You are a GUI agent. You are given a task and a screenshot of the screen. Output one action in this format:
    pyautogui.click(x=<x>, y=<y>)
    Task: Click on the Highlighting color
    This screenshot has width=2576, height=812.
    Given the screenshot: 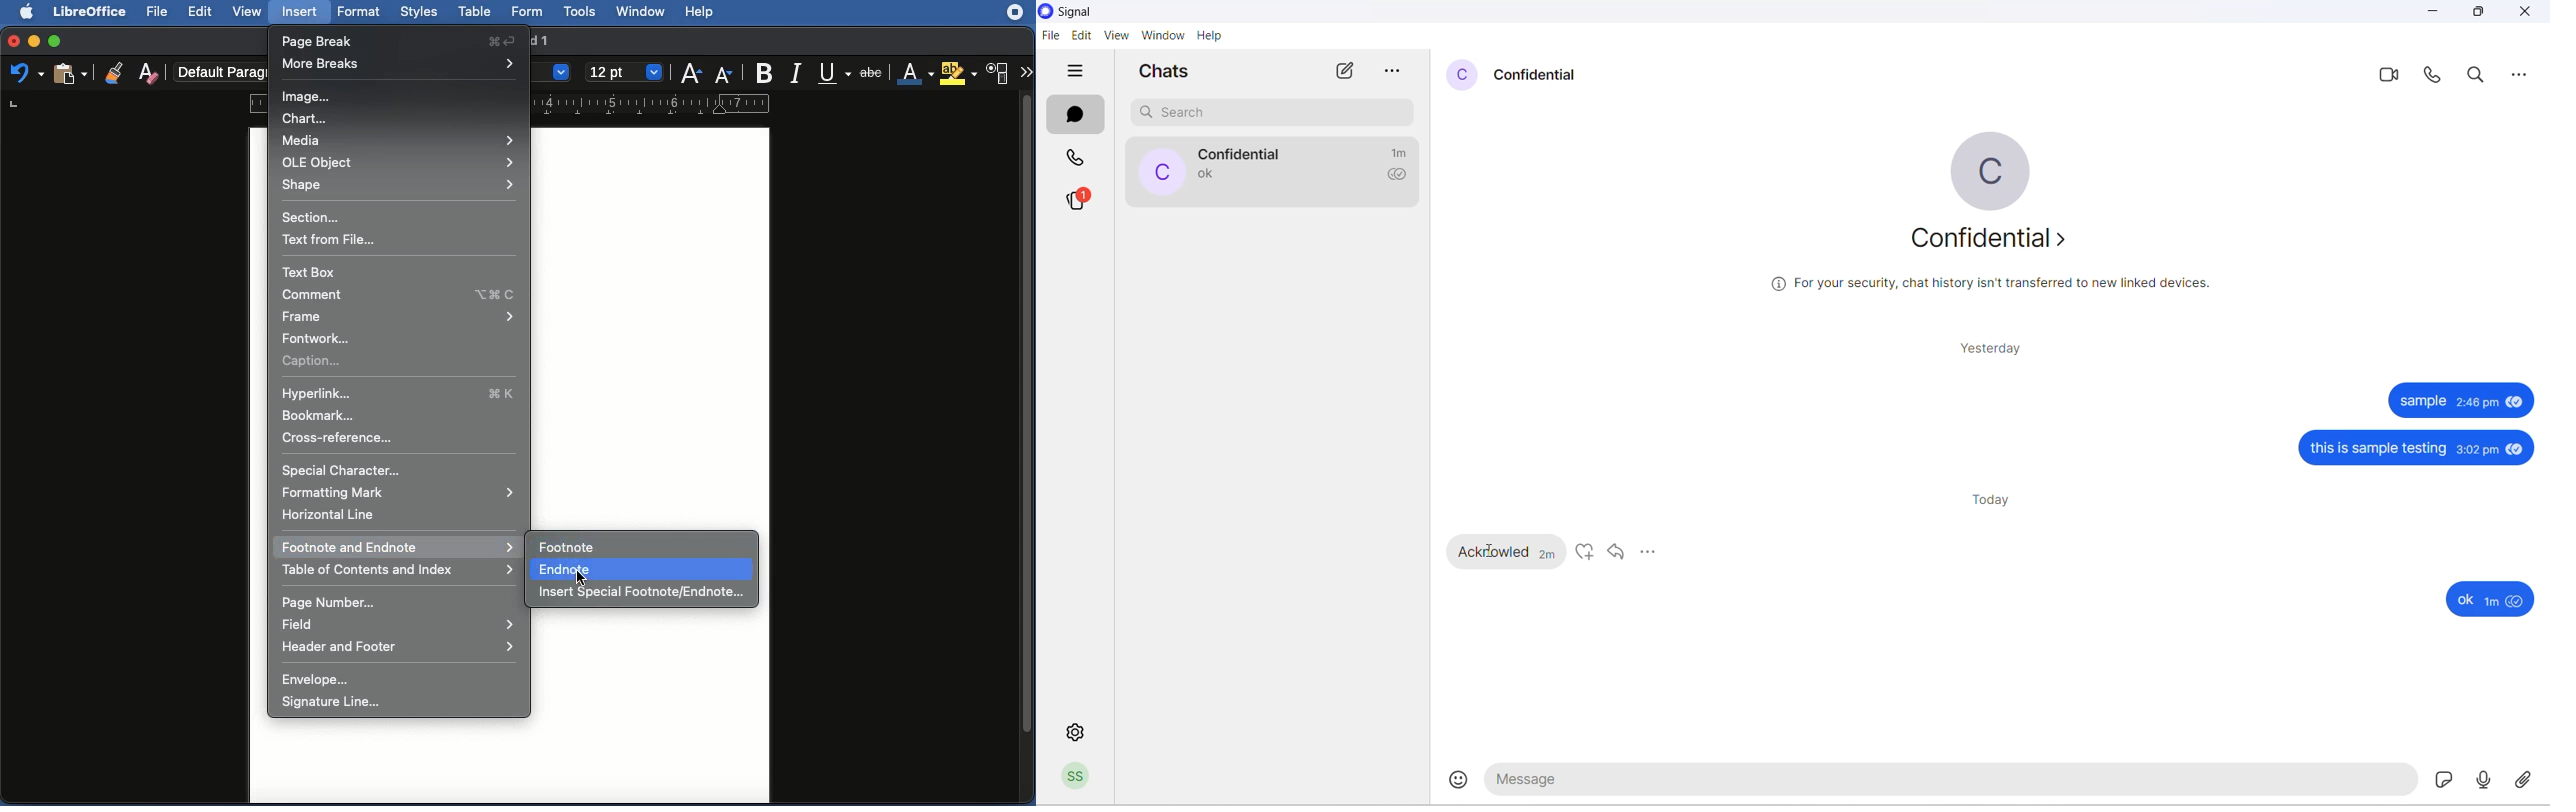 What is the action you would take?
    pyautogui.click(x=957, y=73)
    